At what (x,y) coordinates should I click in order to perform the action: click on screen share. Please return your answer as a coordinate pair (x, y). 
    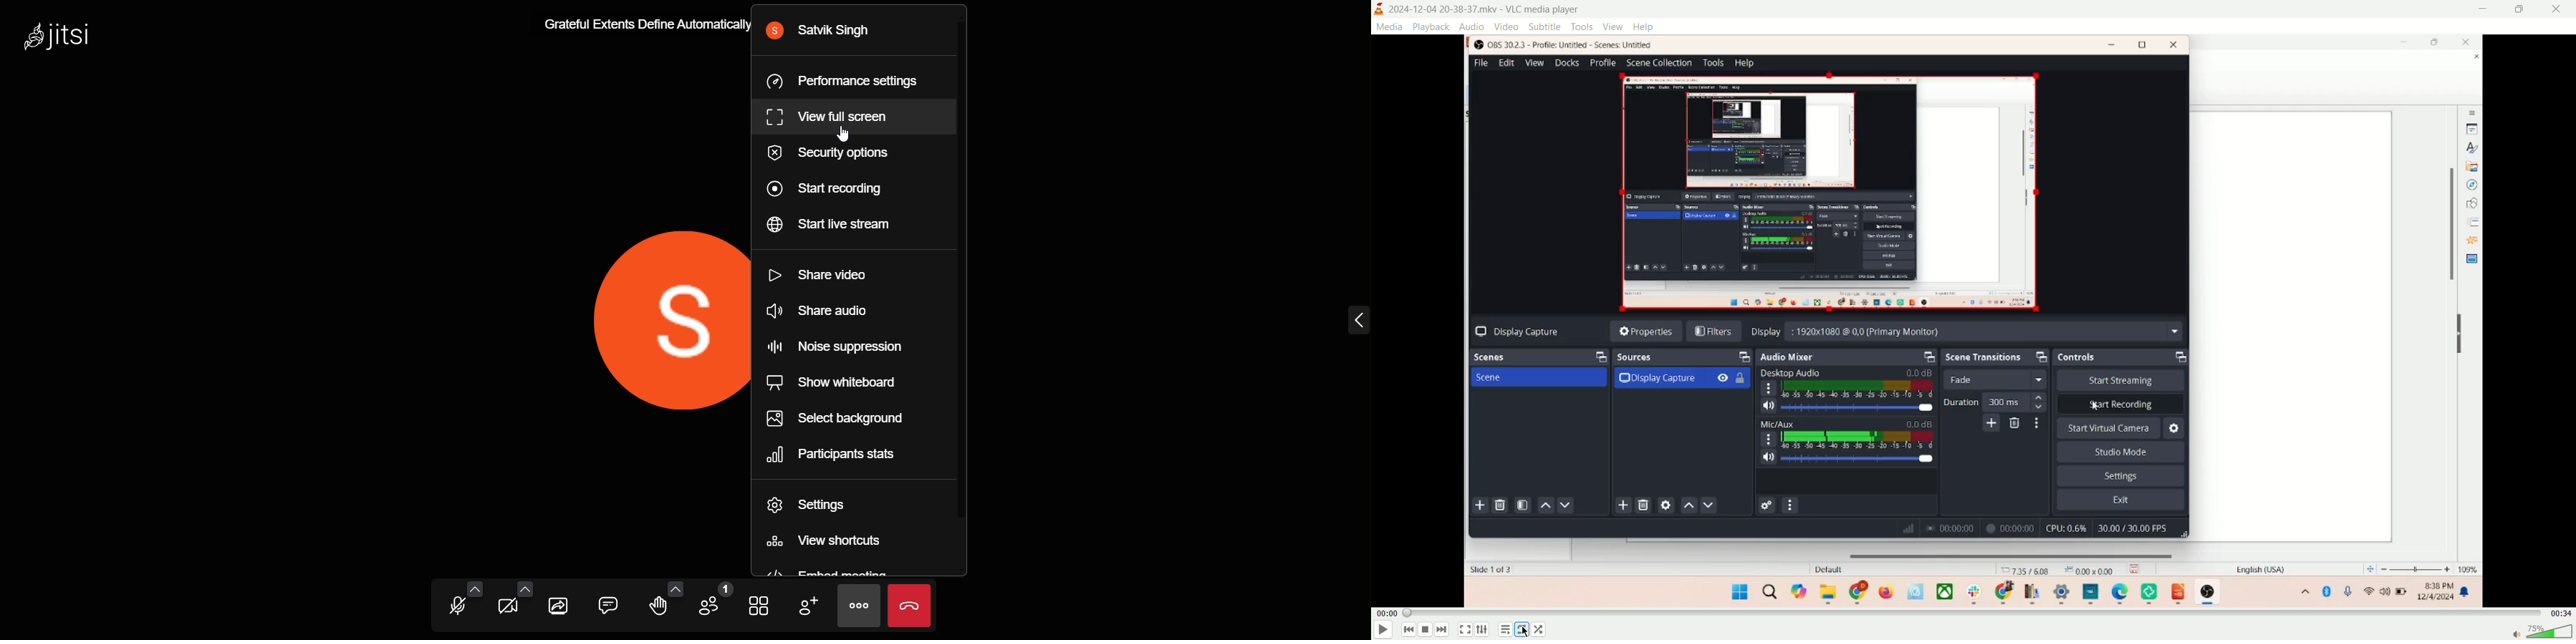
    Looking at the image, I should click on (561, 605).